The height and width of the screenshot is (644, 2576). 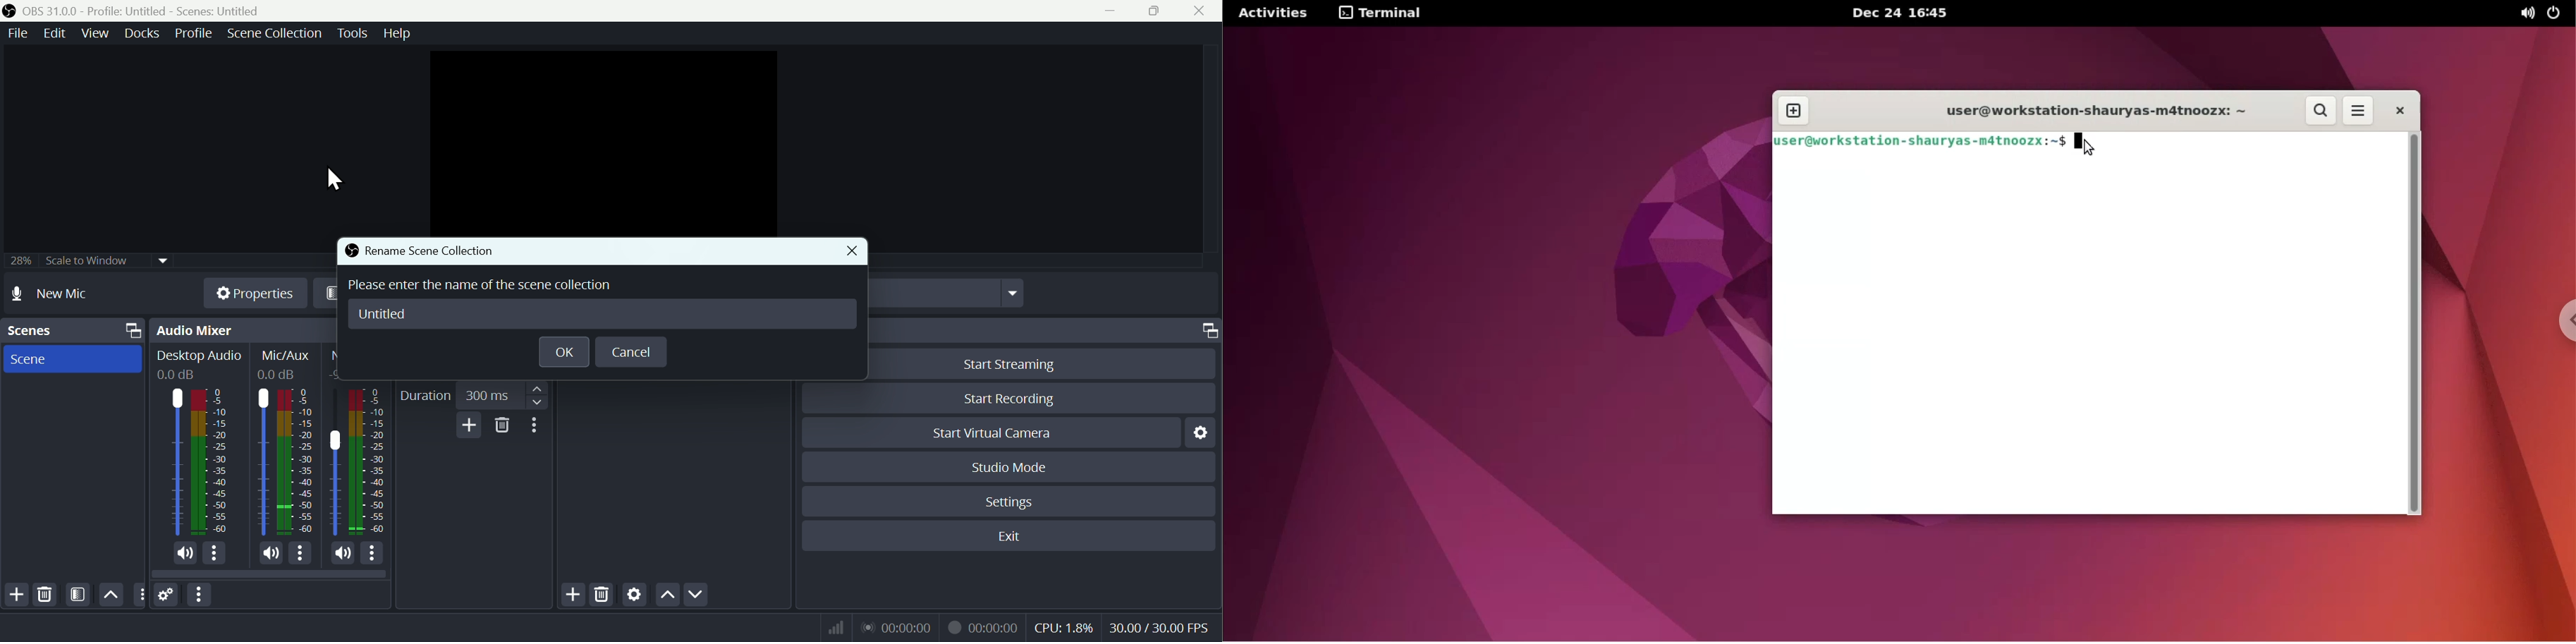 What do you see at coordinates (139, 36) in the screenshot?
I see `Docks` at bounding box center [139, 36].